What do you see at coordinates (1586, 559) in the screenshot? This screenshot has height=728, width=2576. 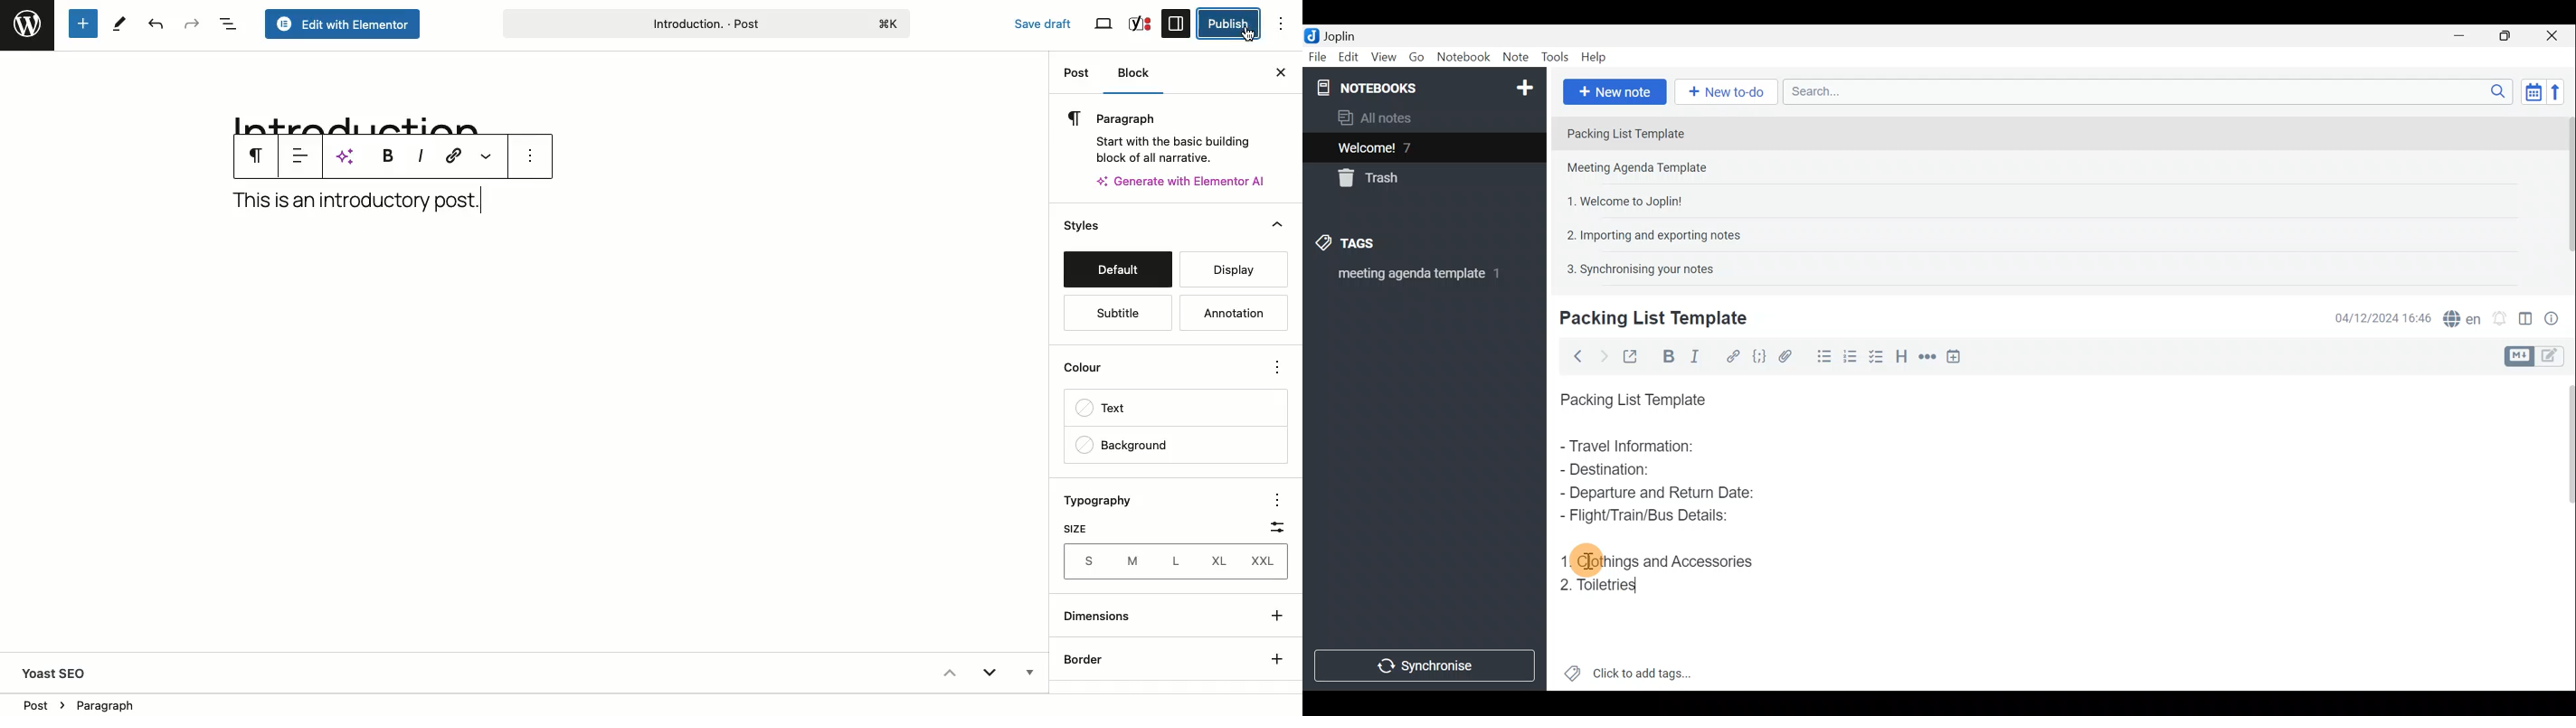 I see `cursor` at bounding box center [1586, 559].